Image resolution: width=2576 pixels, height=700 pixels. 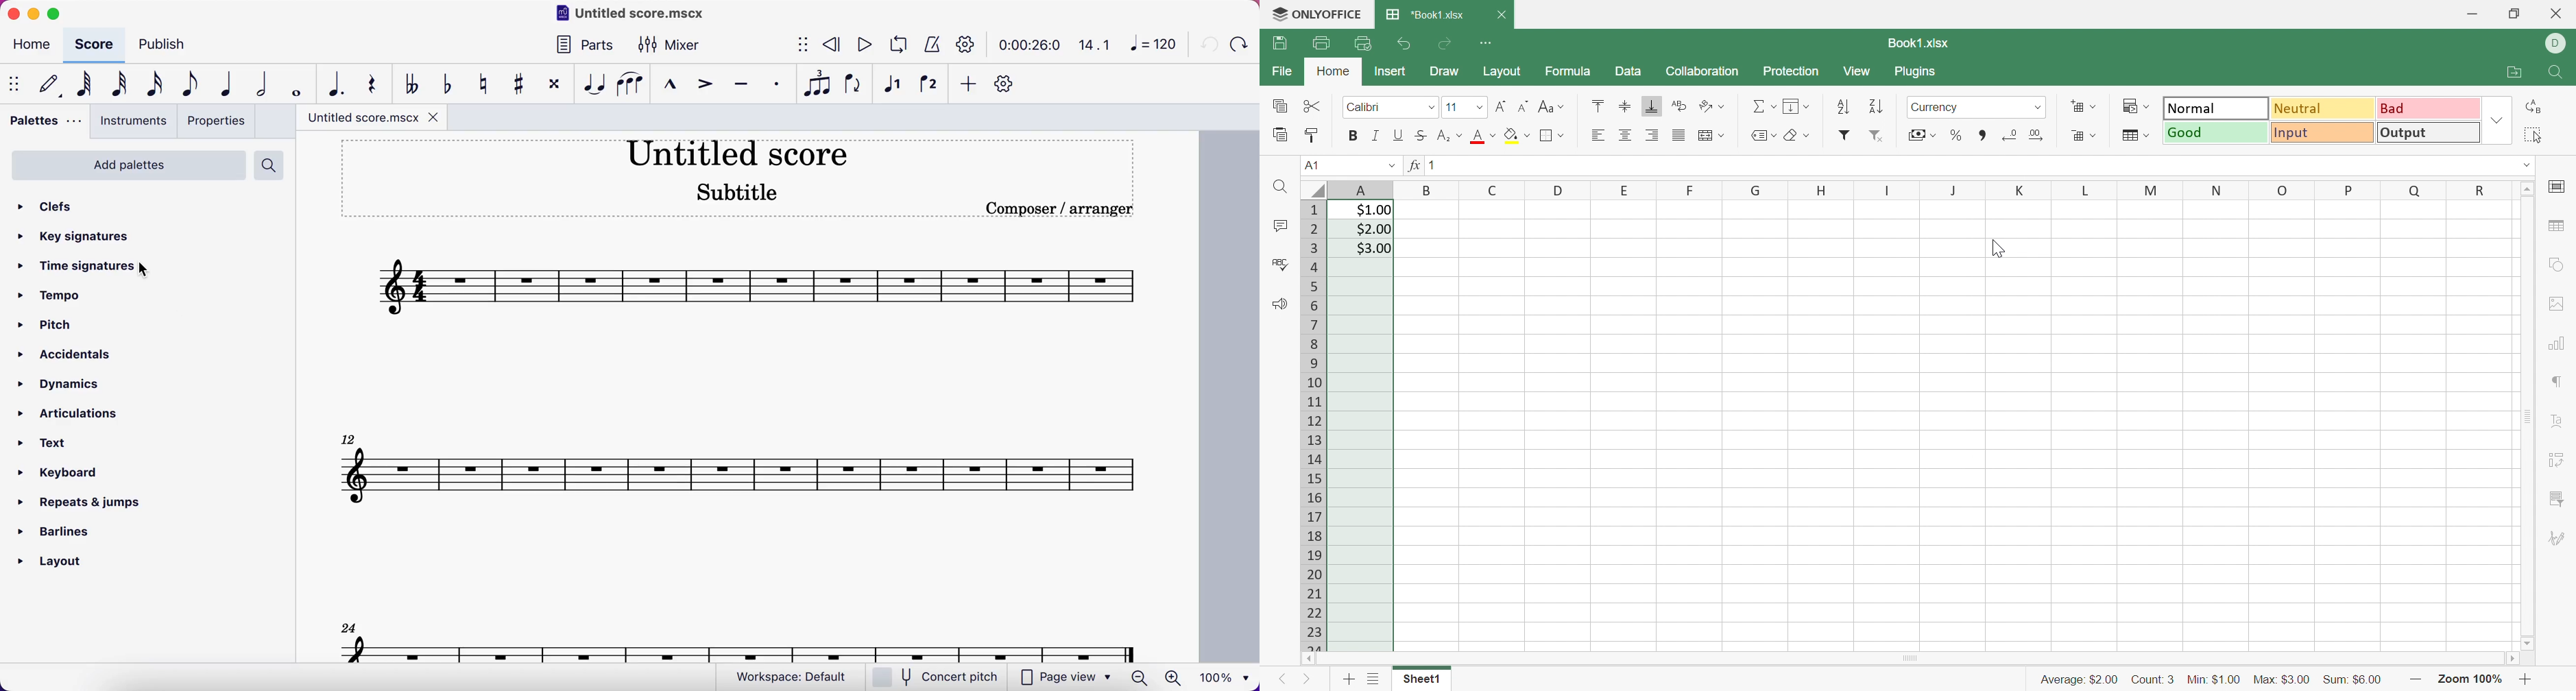 What do you see at coordinates (117, 84) in the screenshot?
I see `32nd note` at bounding box center [117, 84].